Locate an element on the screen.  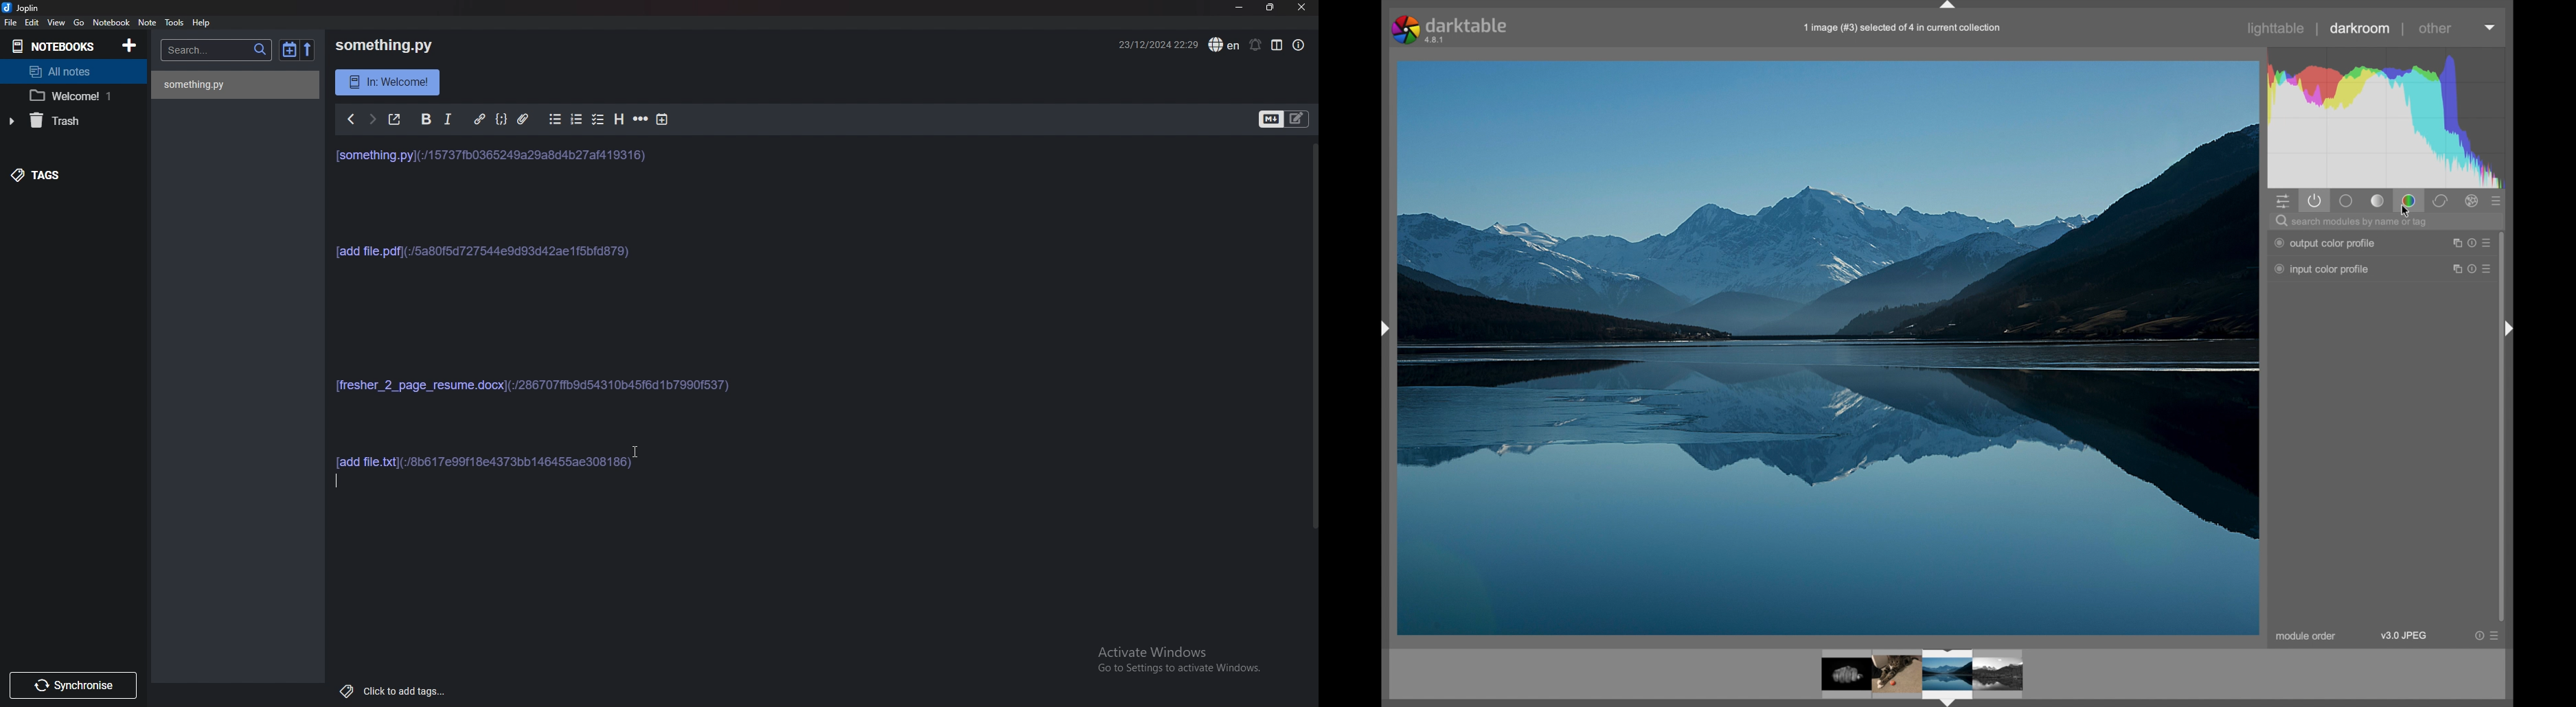
image is located at coordinates (1952, 678).